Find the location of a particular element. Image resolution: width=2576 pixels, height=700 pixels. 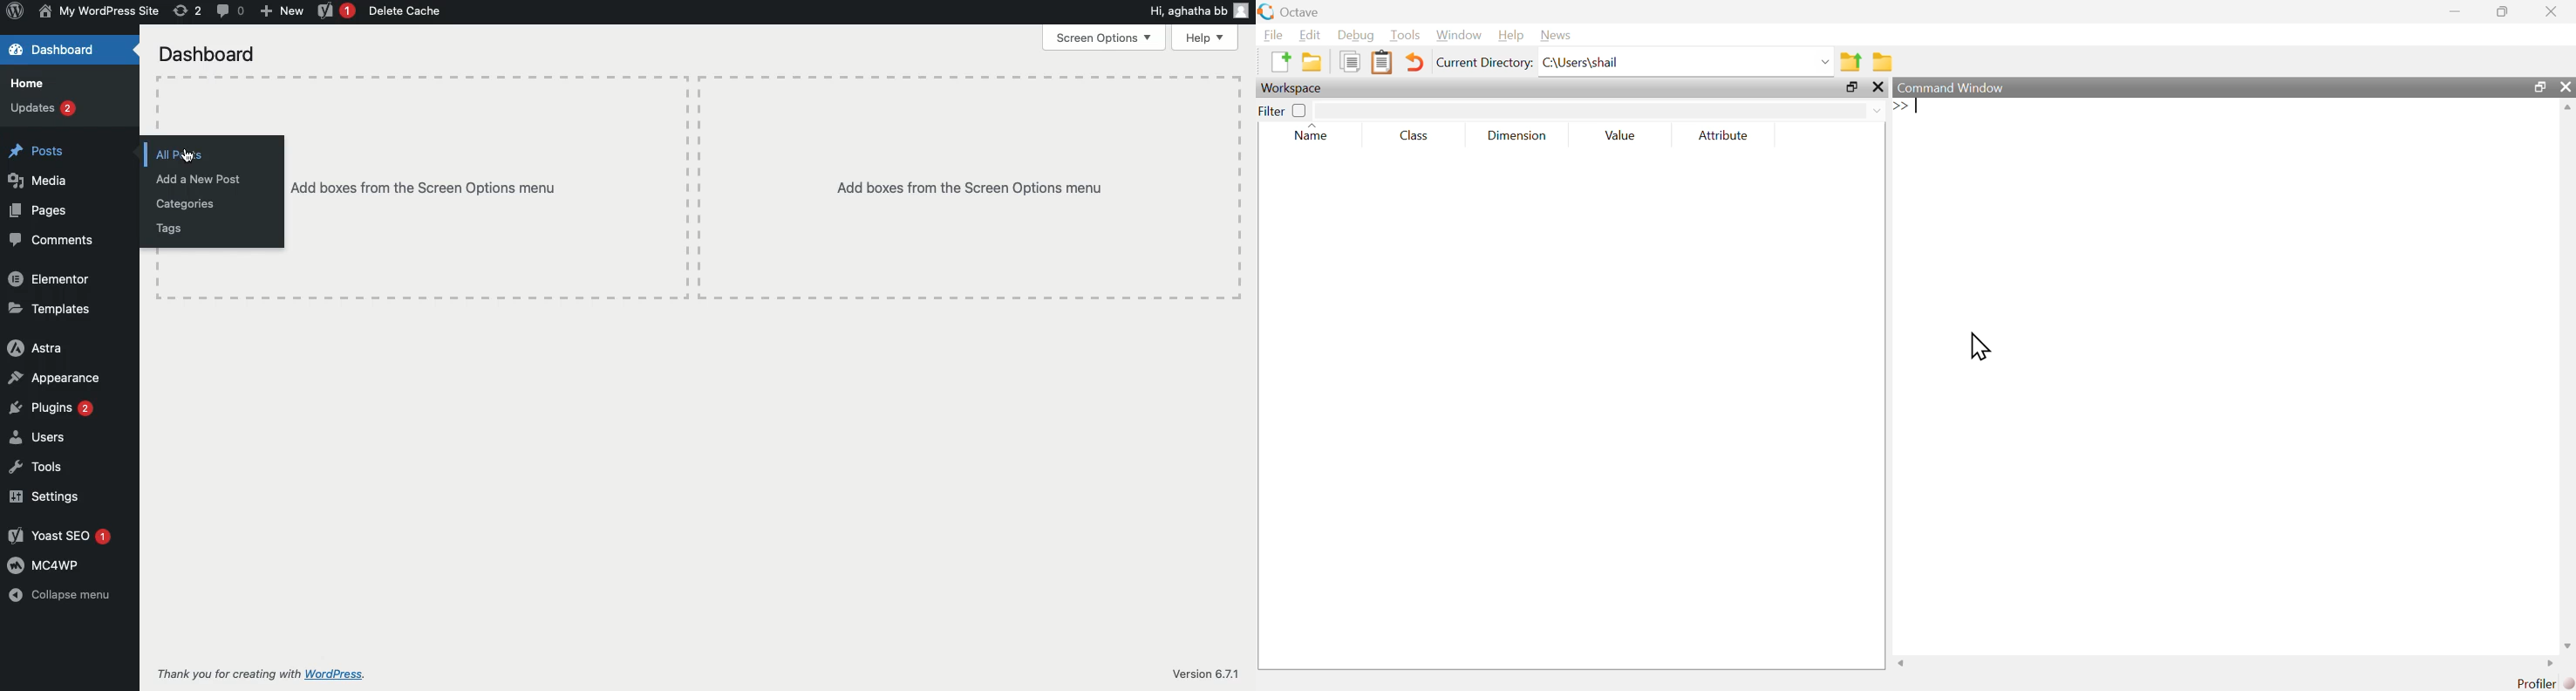

Settings is located at coordinates (44, 496).